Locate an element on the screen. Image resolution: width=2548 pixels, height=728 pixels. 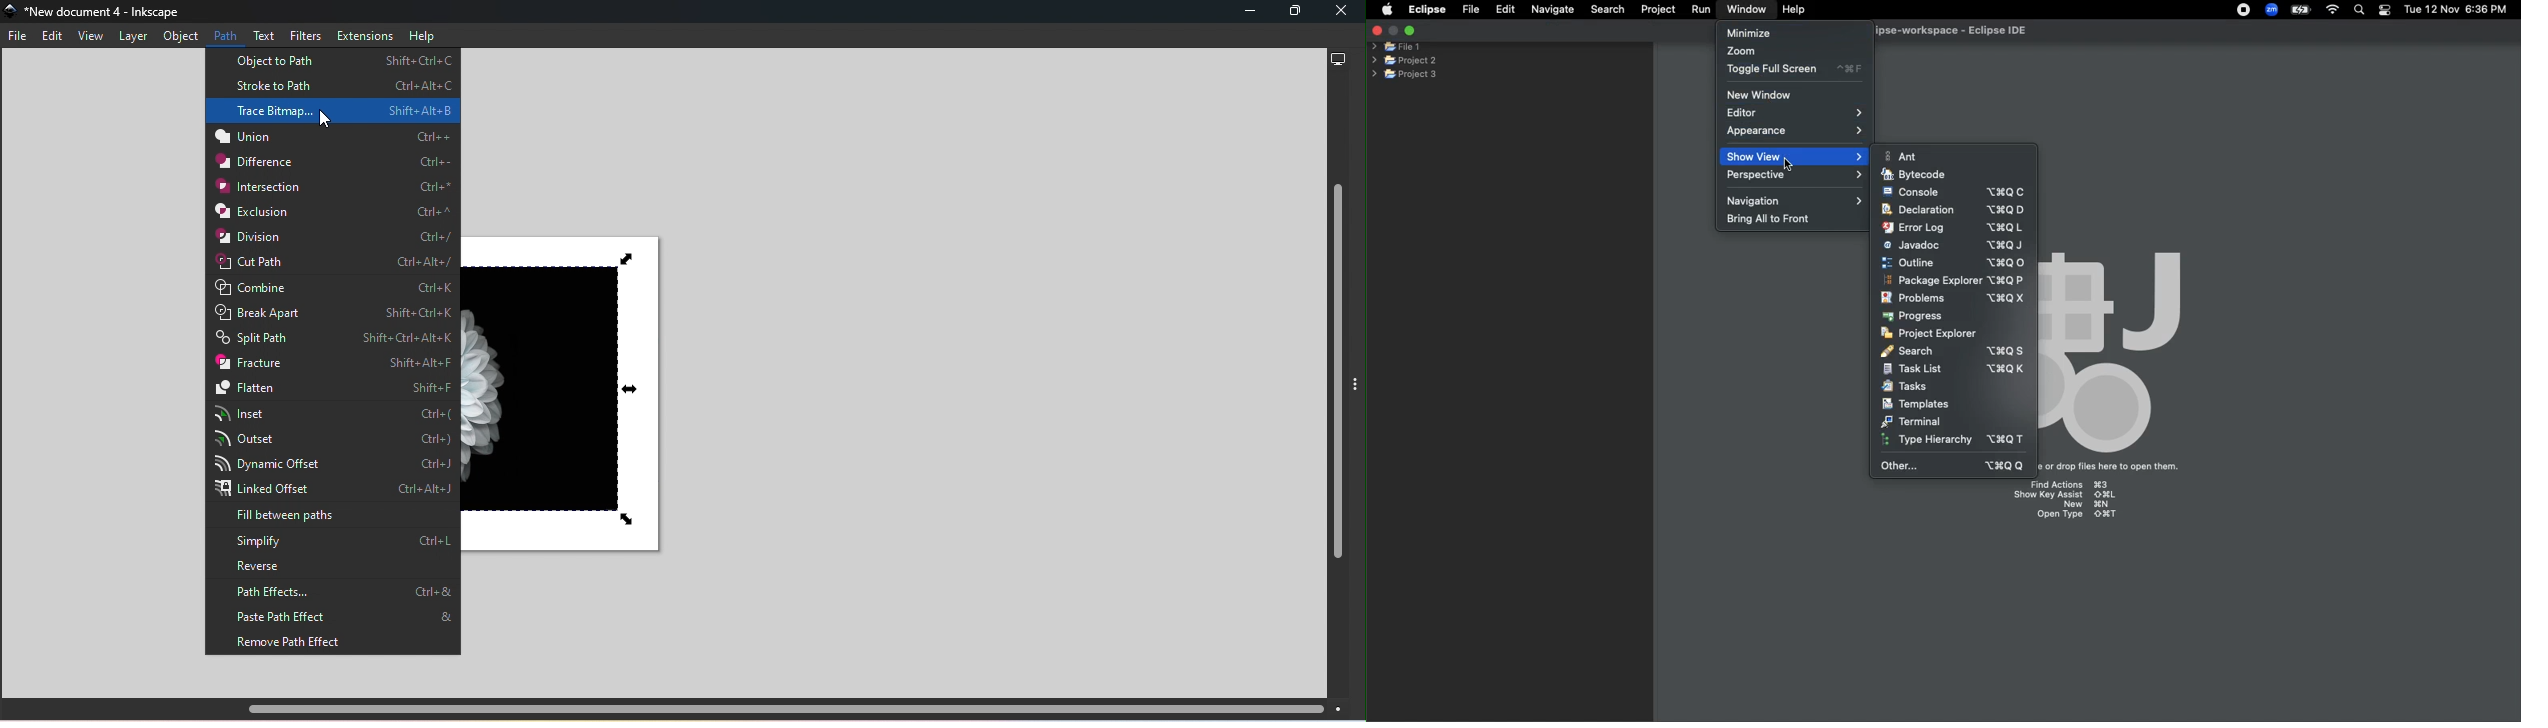
Icon is located at coordinates (2122, 347).